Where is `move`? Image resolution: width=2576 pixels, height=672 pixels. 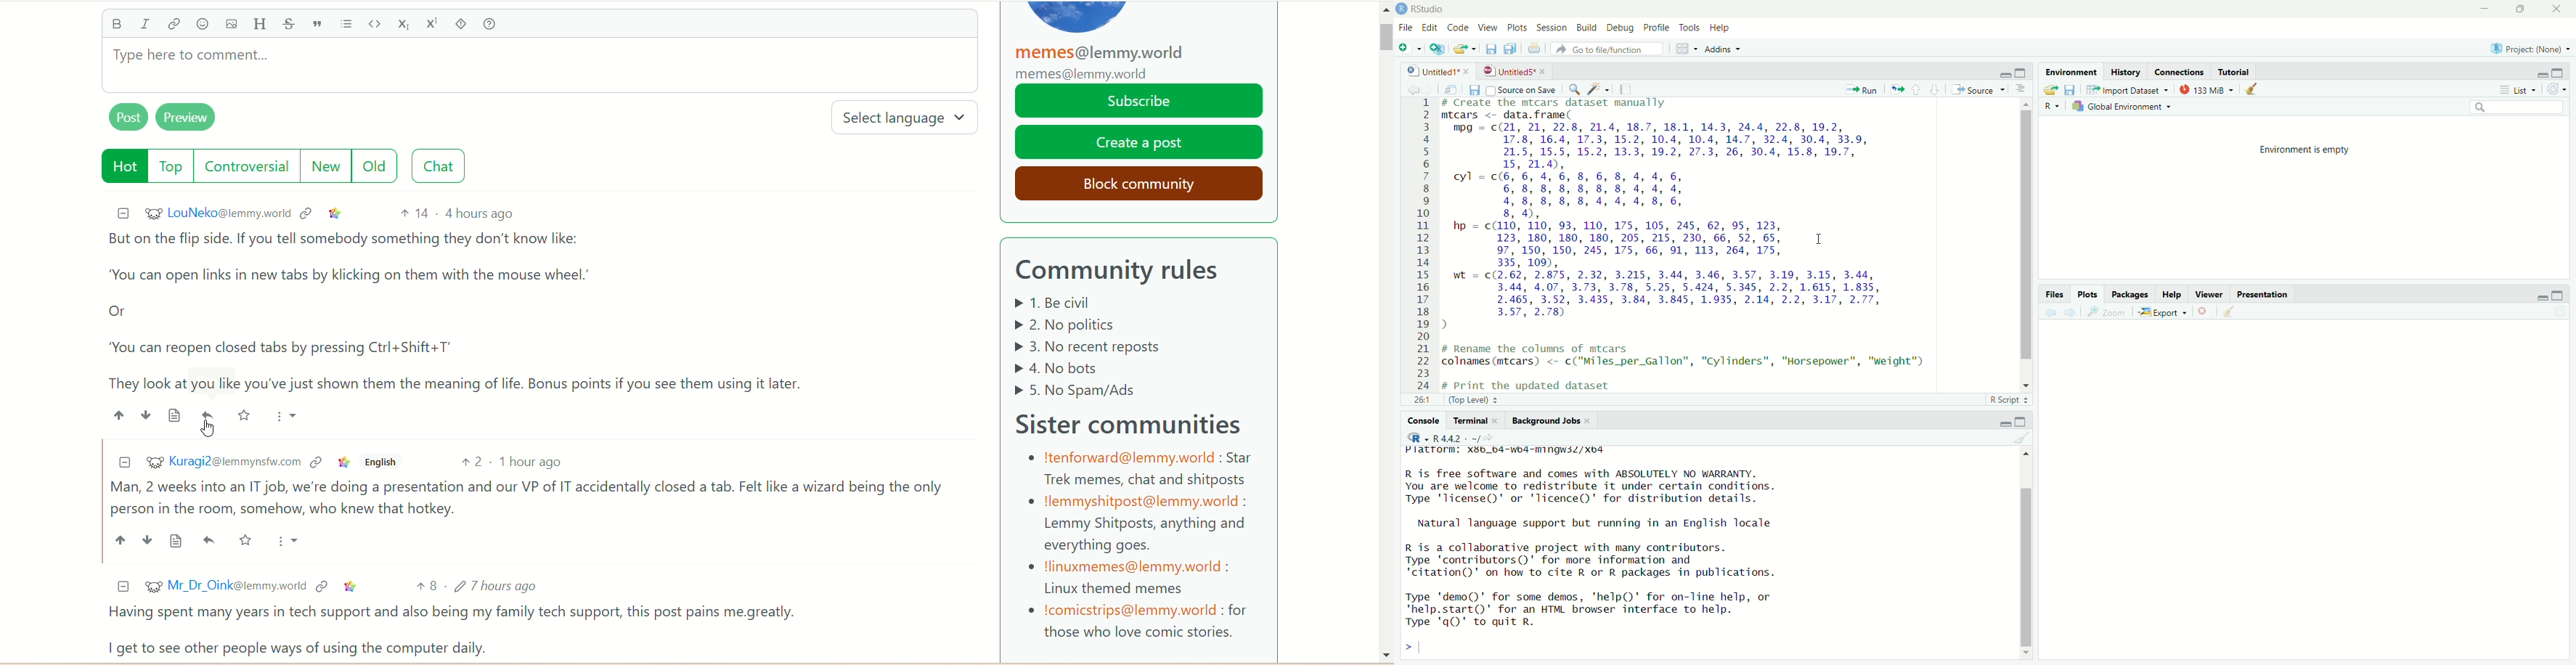
move is located at coordinates (1896, 89).